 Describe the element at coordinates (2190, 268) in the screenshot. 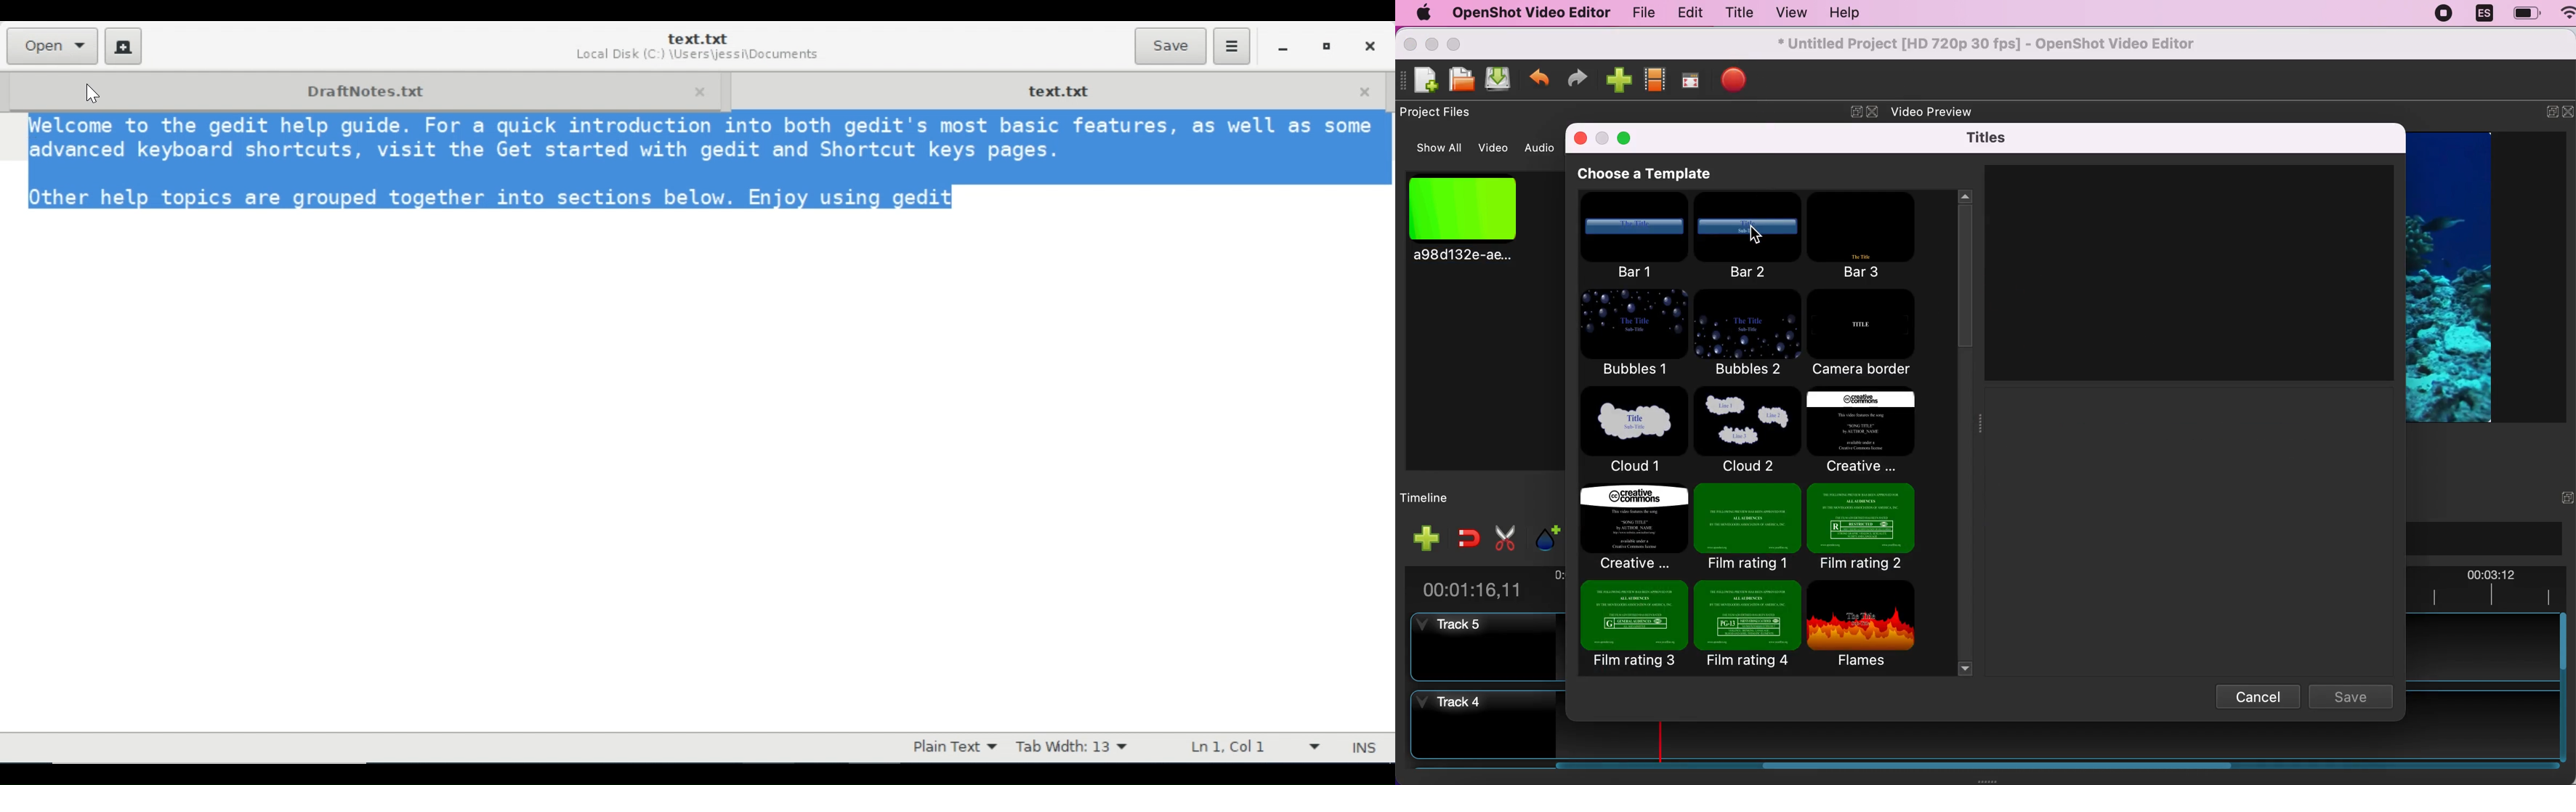

I see `titles empty` at that location.